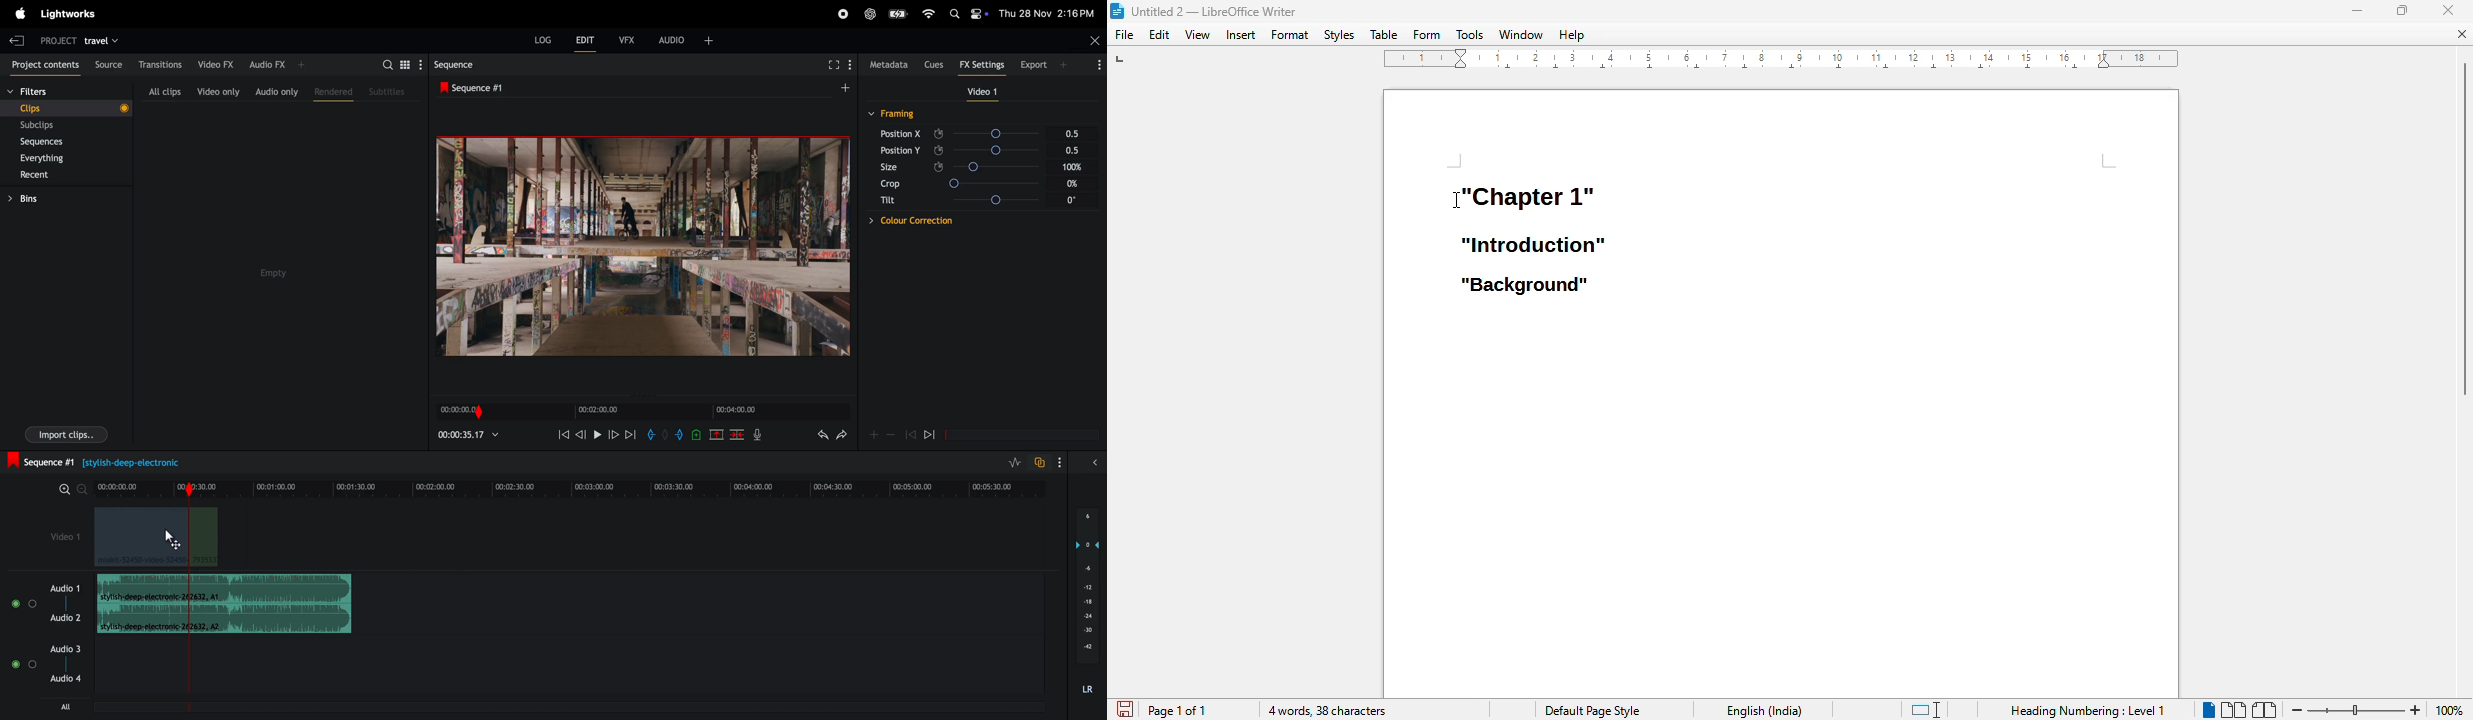  Describe the element at coordinates (2264, 710) in the screenshot. I see `book view` at that location.